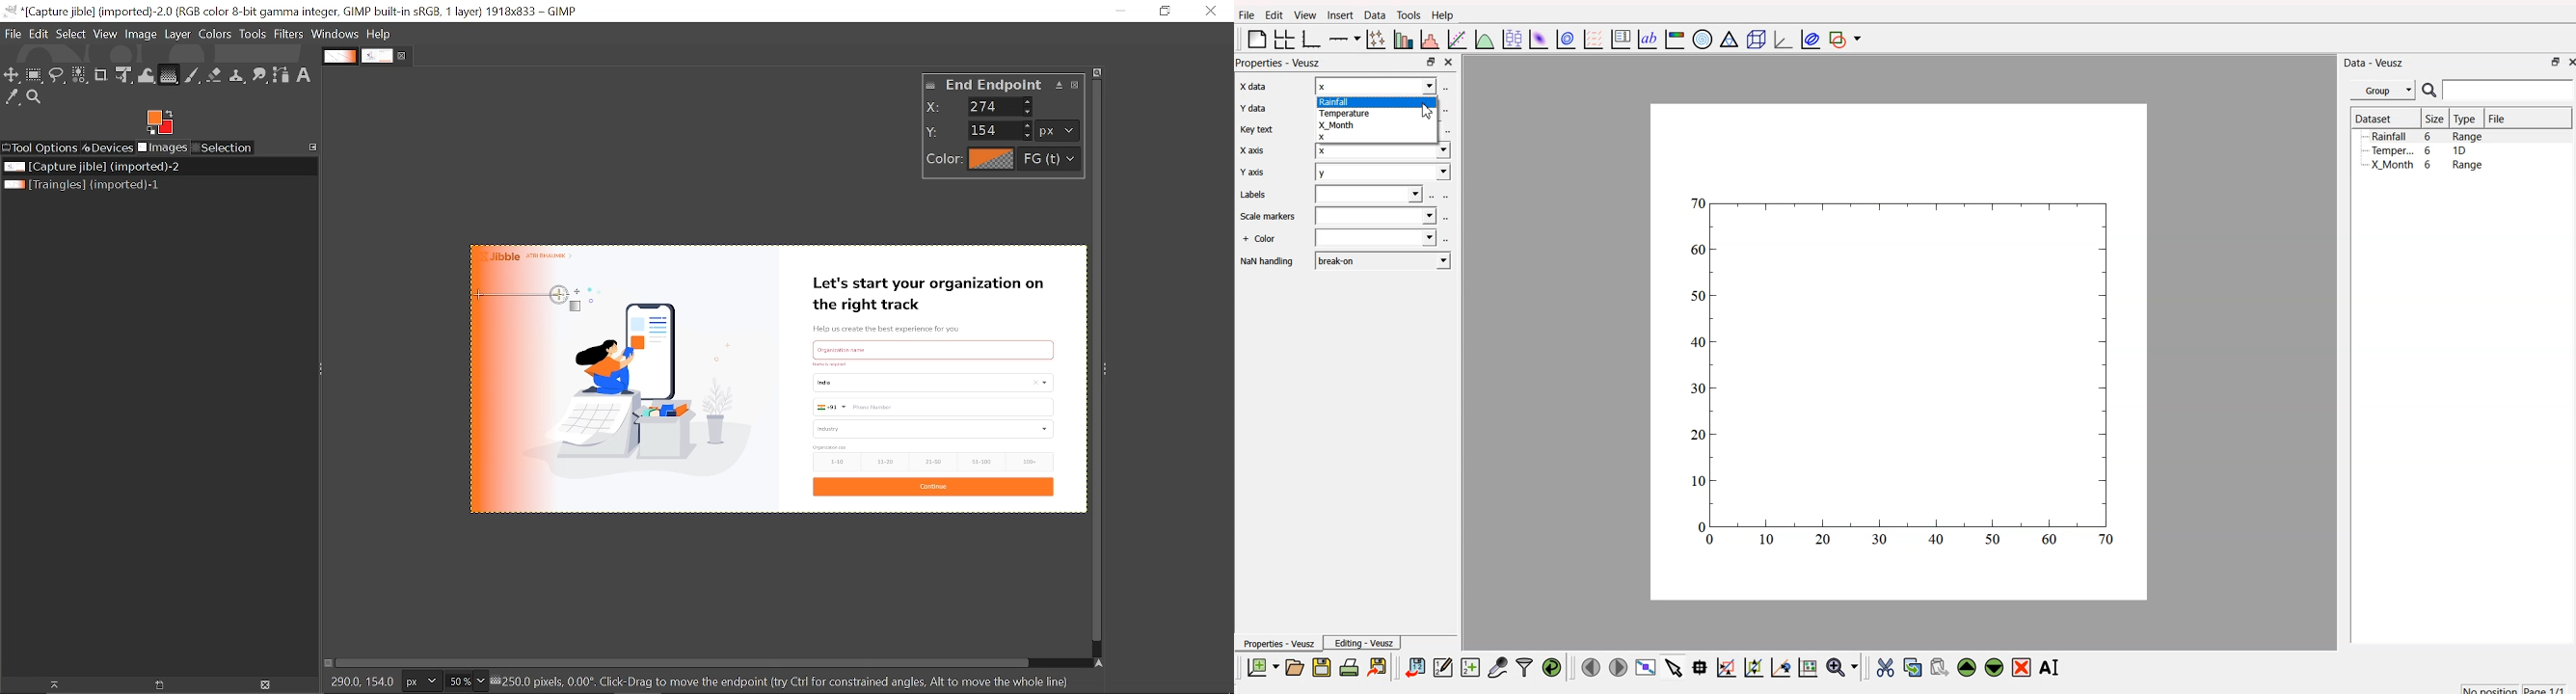  What do you see at coordinates (58, 76) in the screenshot?
I see `Free select tool` at bounding box center [58, 76].